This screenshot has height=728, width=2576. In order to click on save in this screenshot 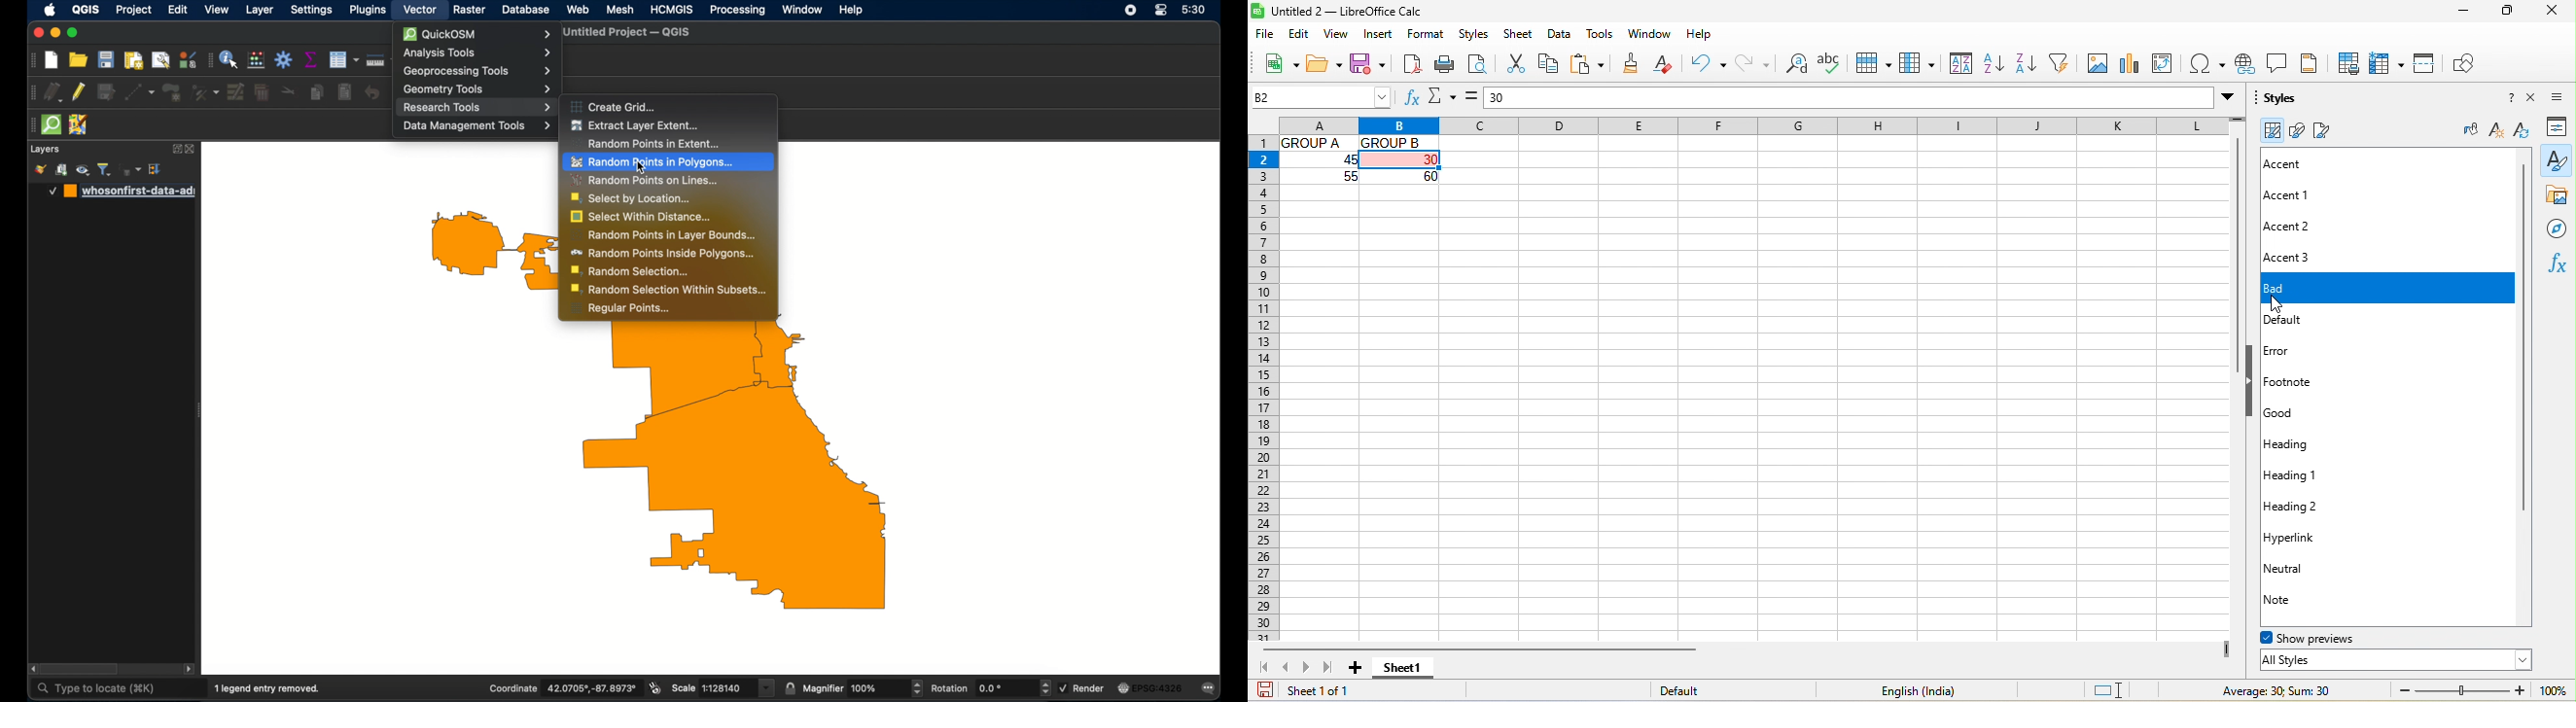, I will do `click(1368, 63)`.